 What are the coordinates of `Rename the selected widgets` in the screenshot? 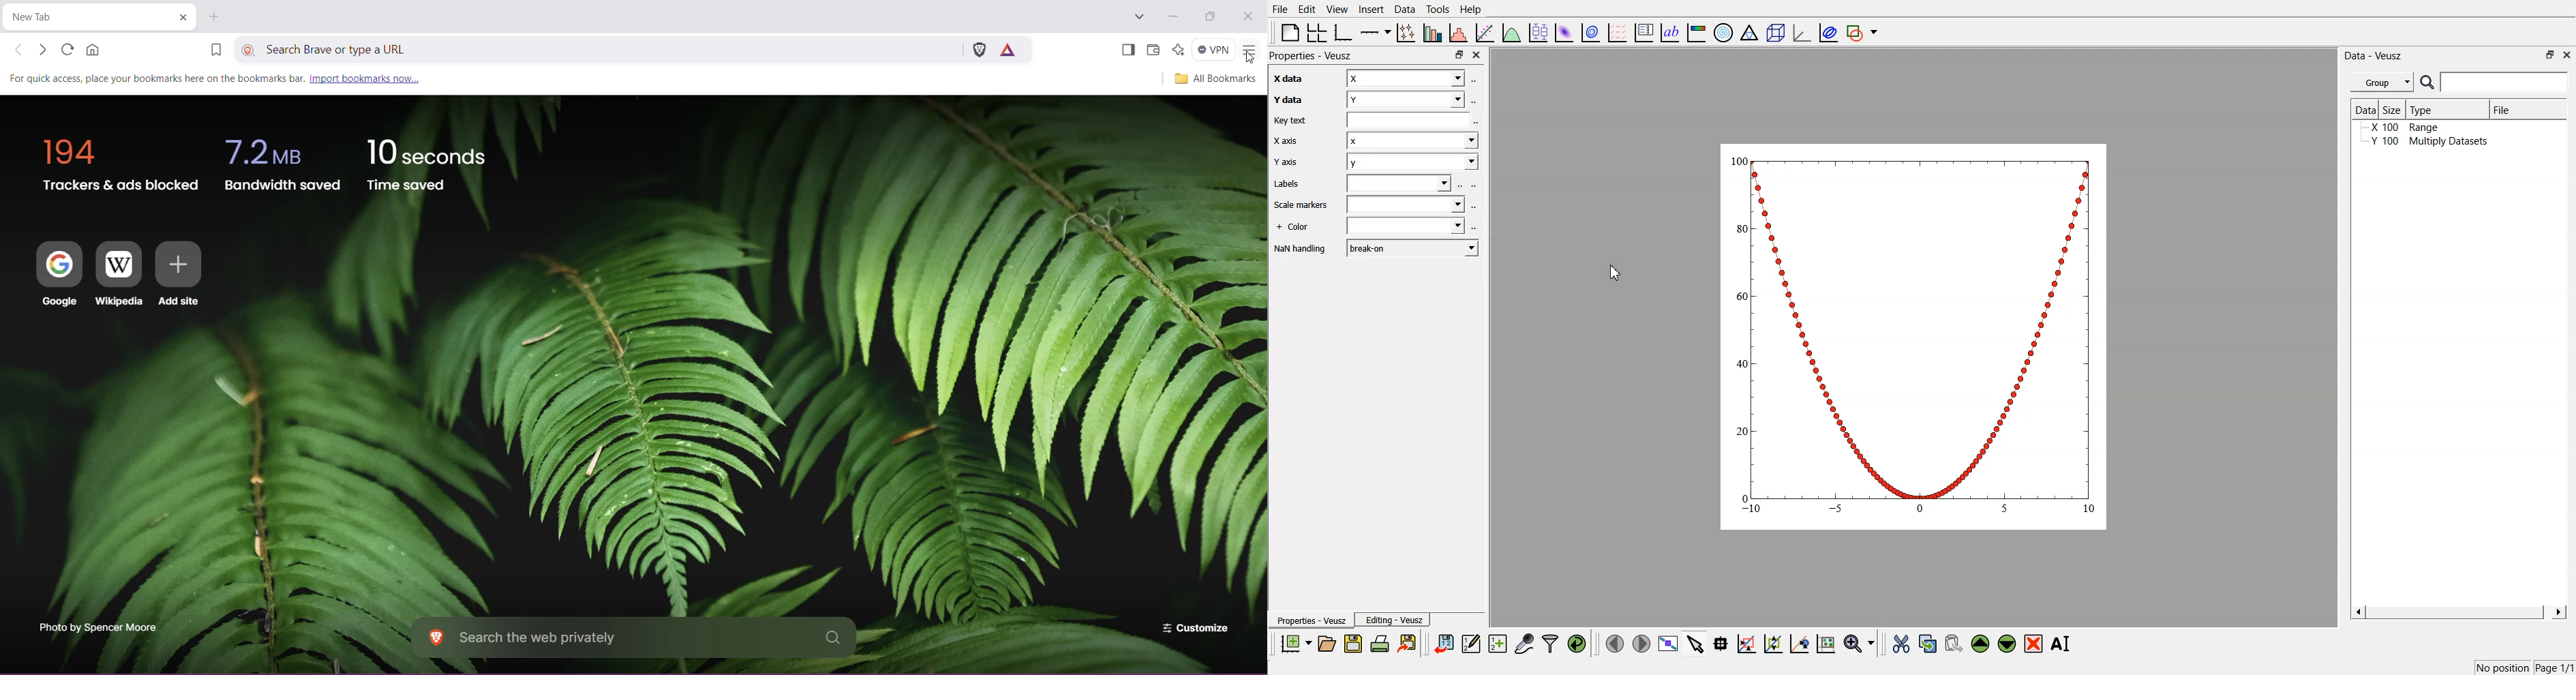 It's located at (2063, 644).